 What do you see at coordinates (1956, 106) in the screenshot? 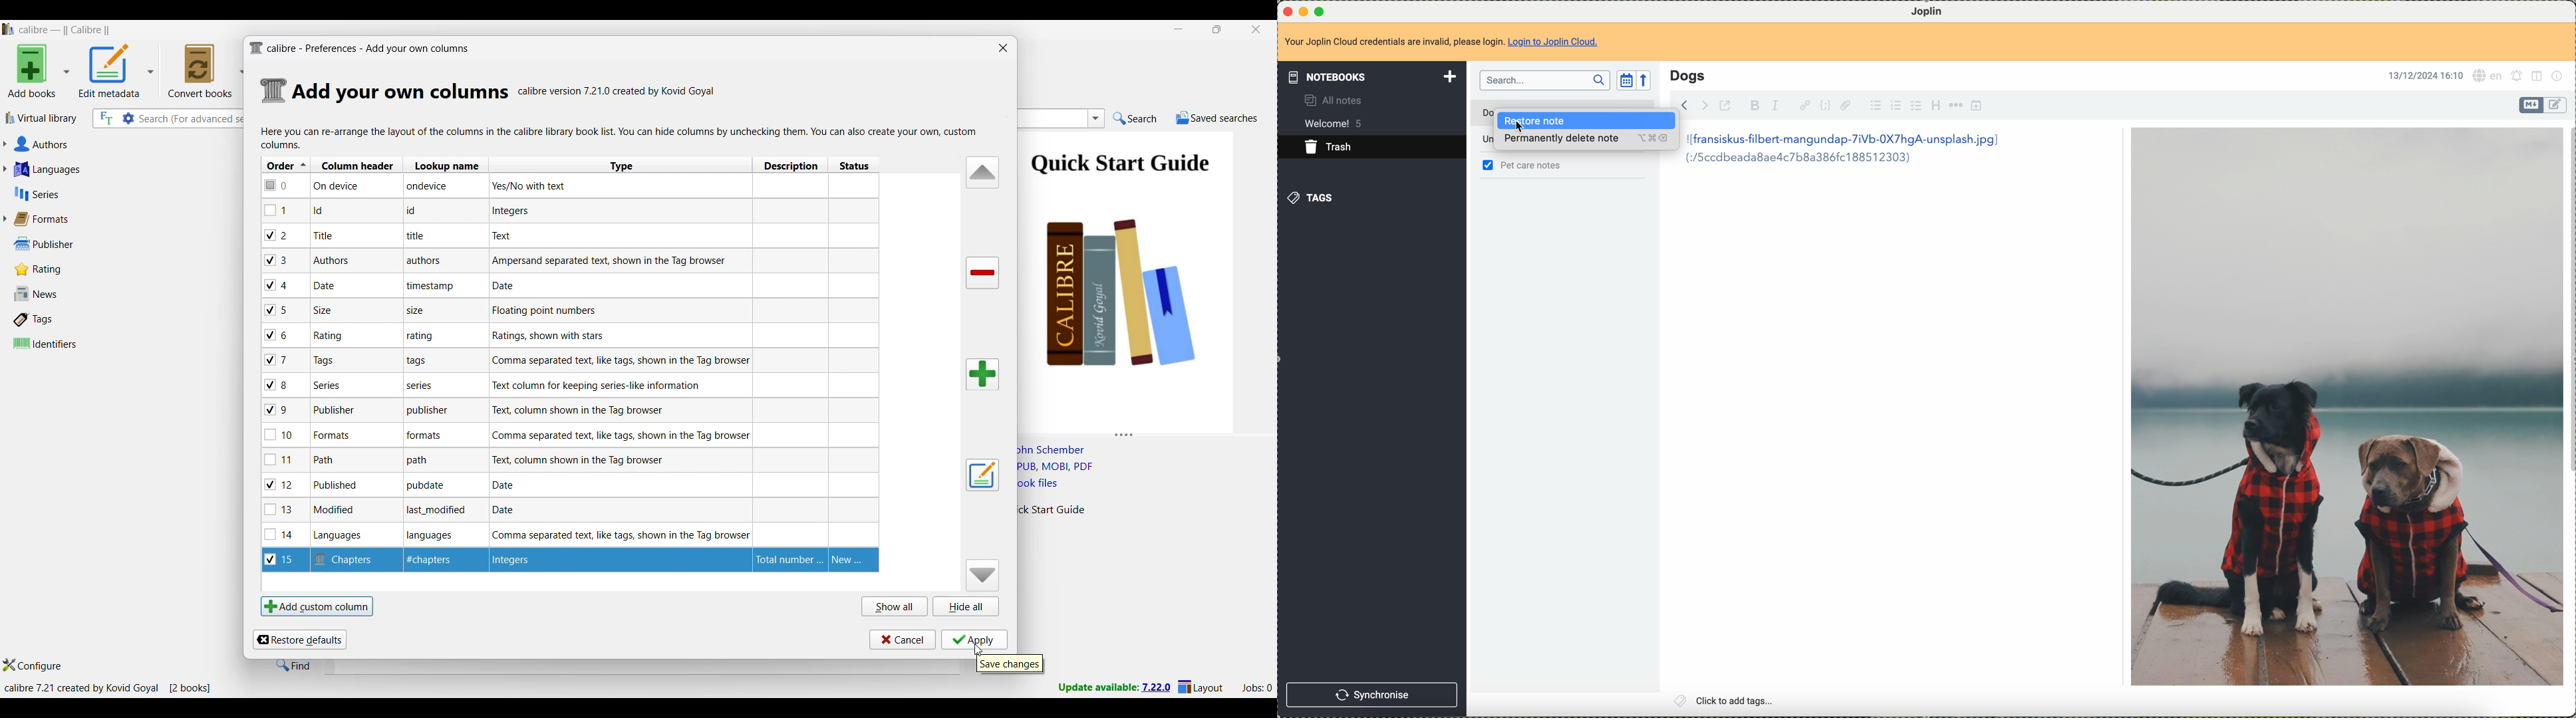
I see `horizontal rule` at bounding box center [1956, 106].